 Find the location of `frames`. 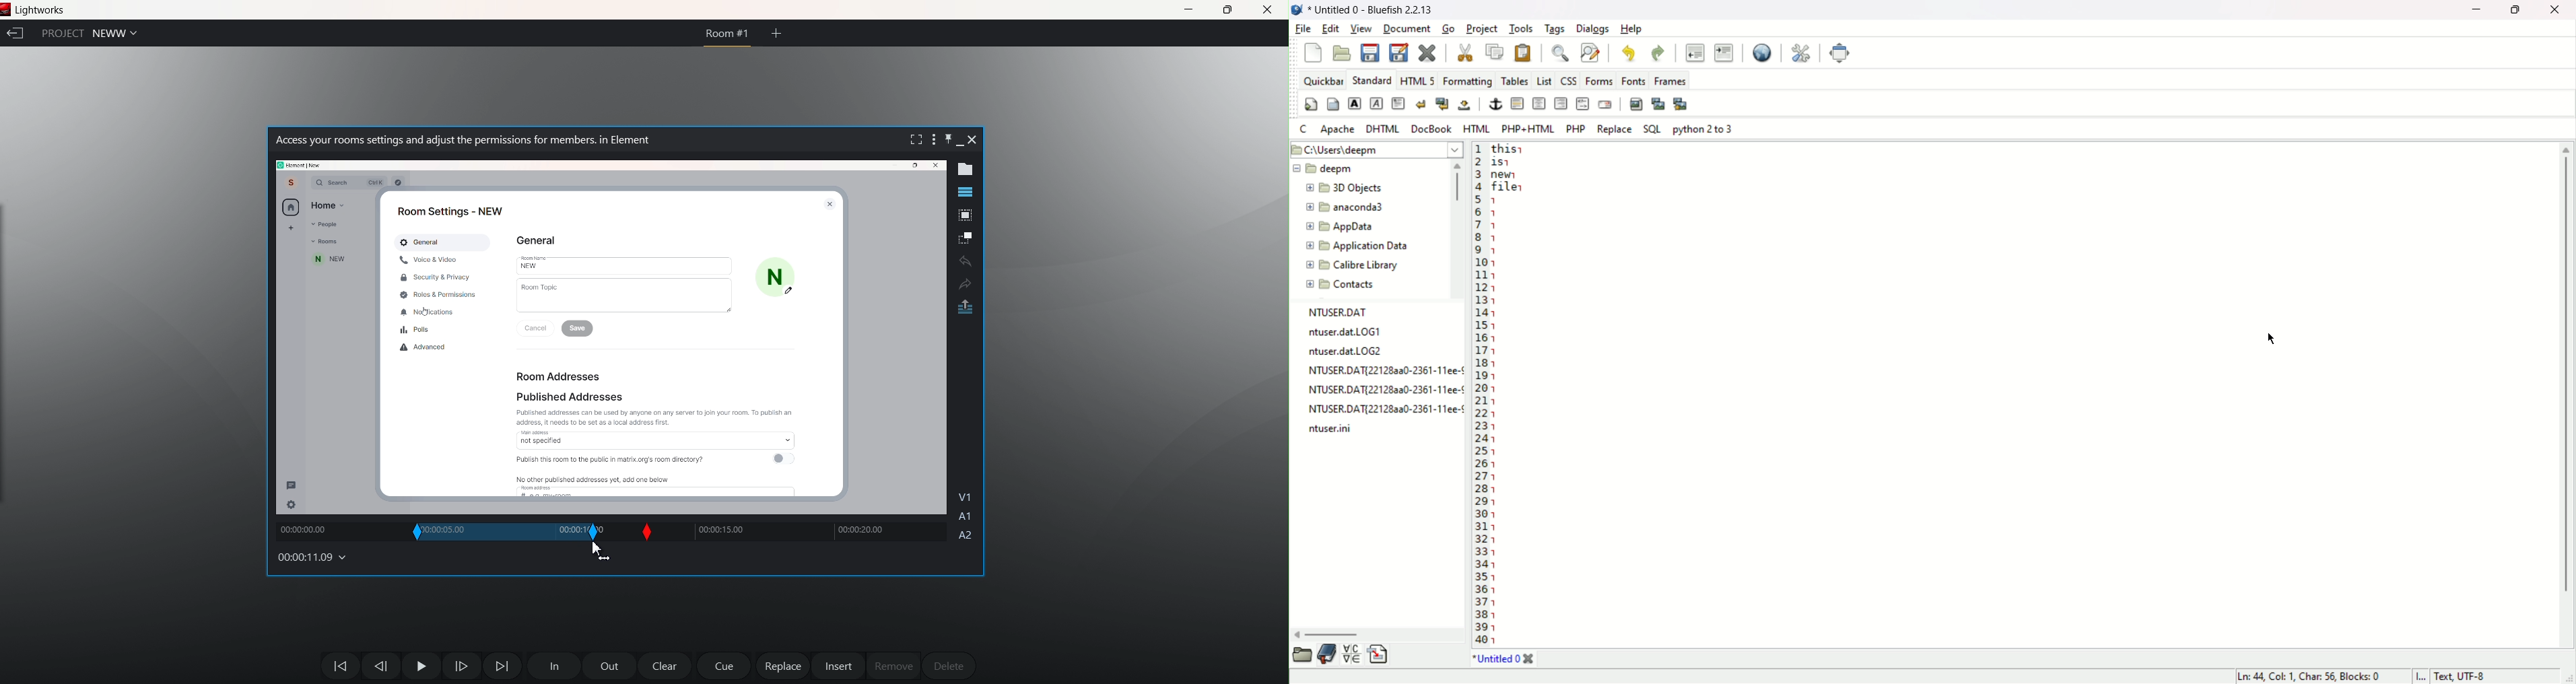

frames is located at coordinates (1669, 80).